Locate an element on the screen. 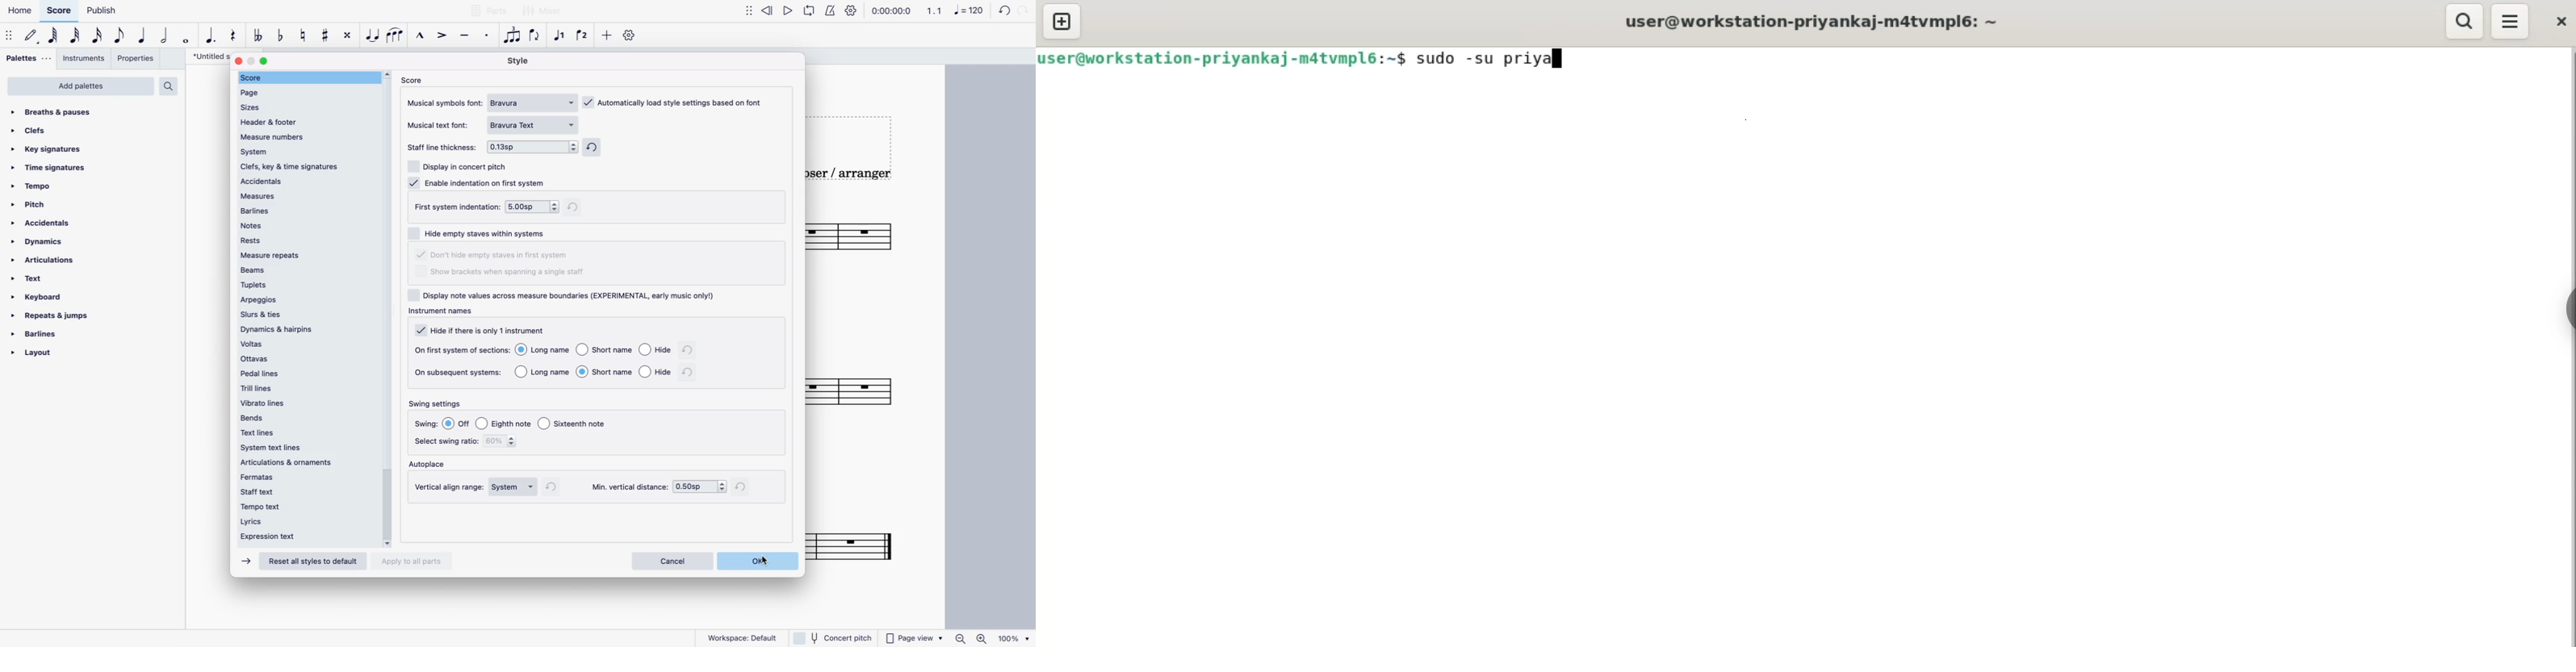  instruments is located at coordinates (83, 58).